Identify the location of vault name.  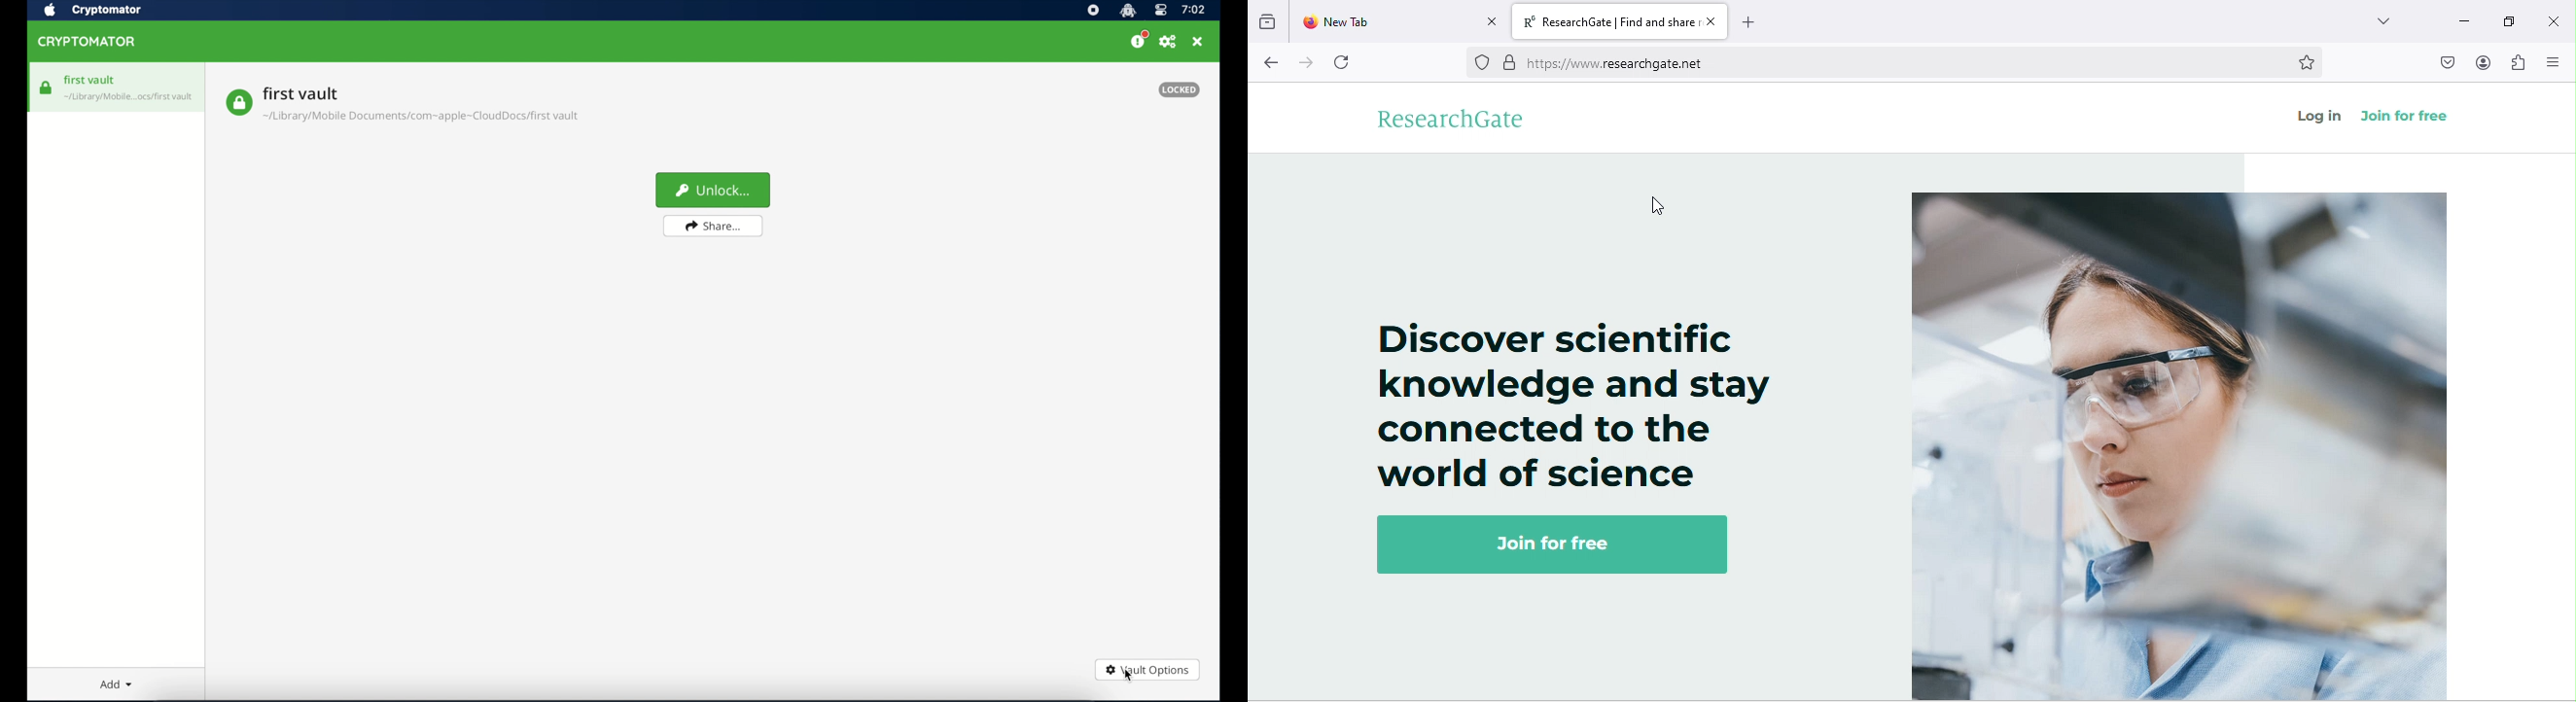
(301, 93).